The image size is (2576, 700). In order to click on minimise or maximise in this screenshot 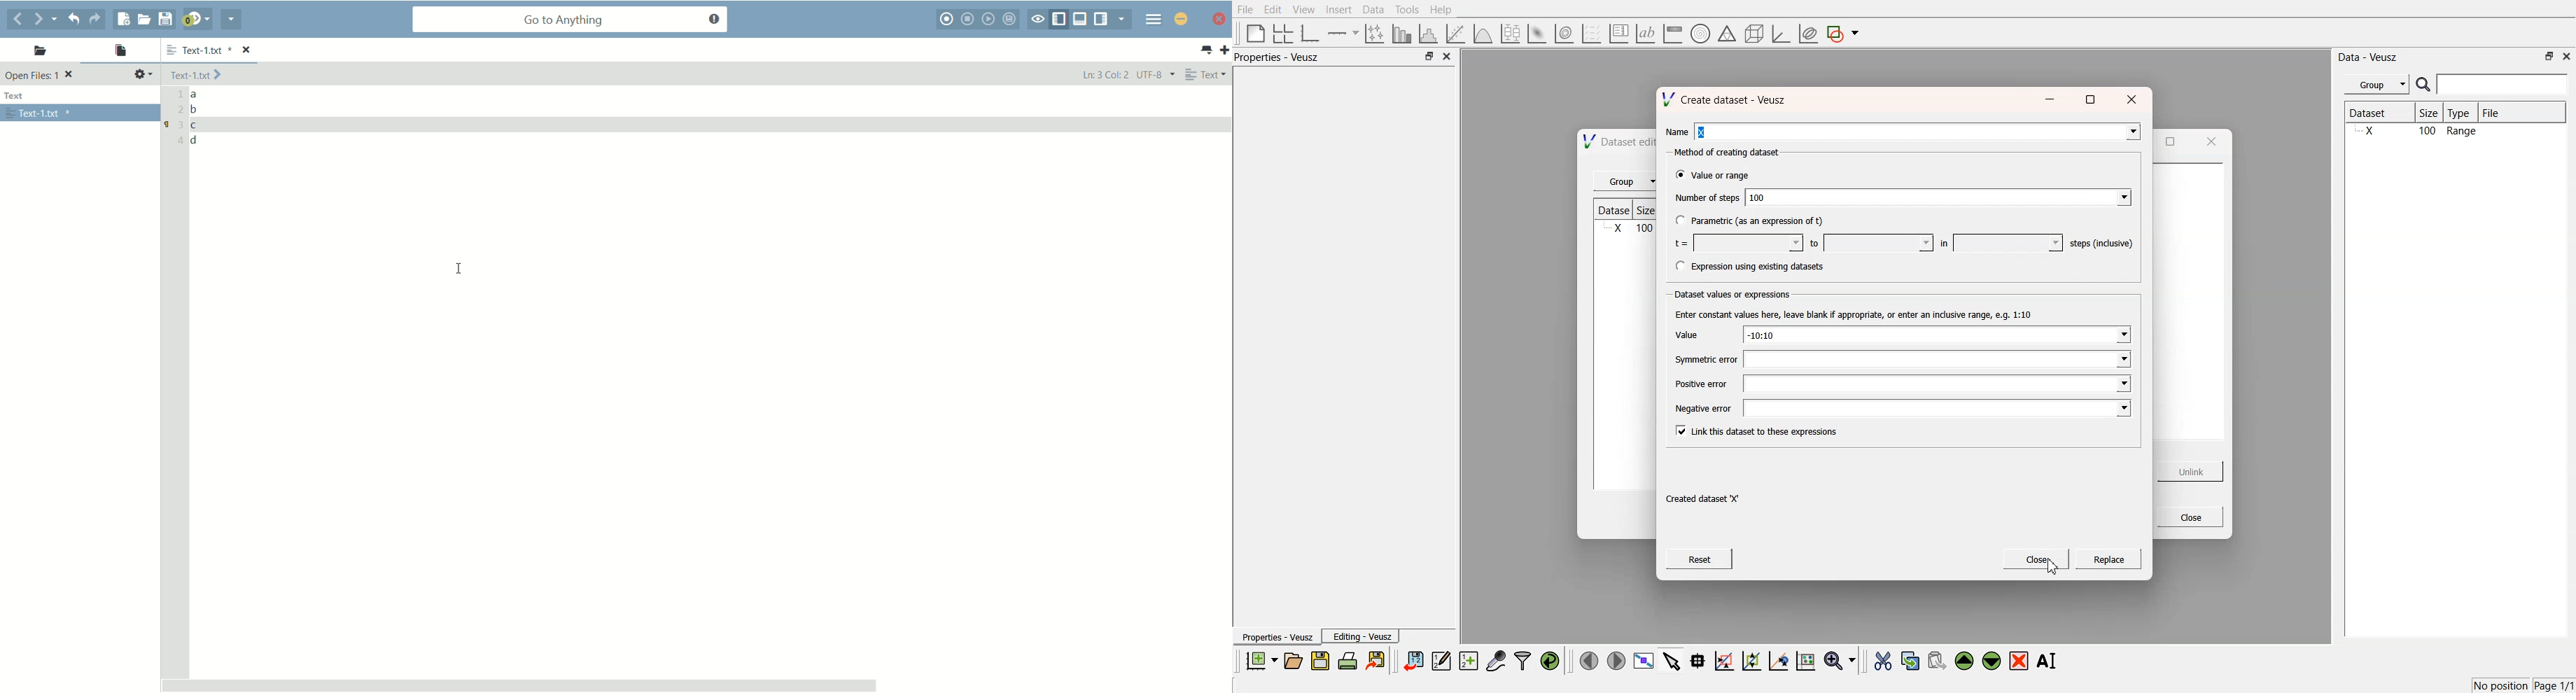, I will do `click(1429, 57)`.